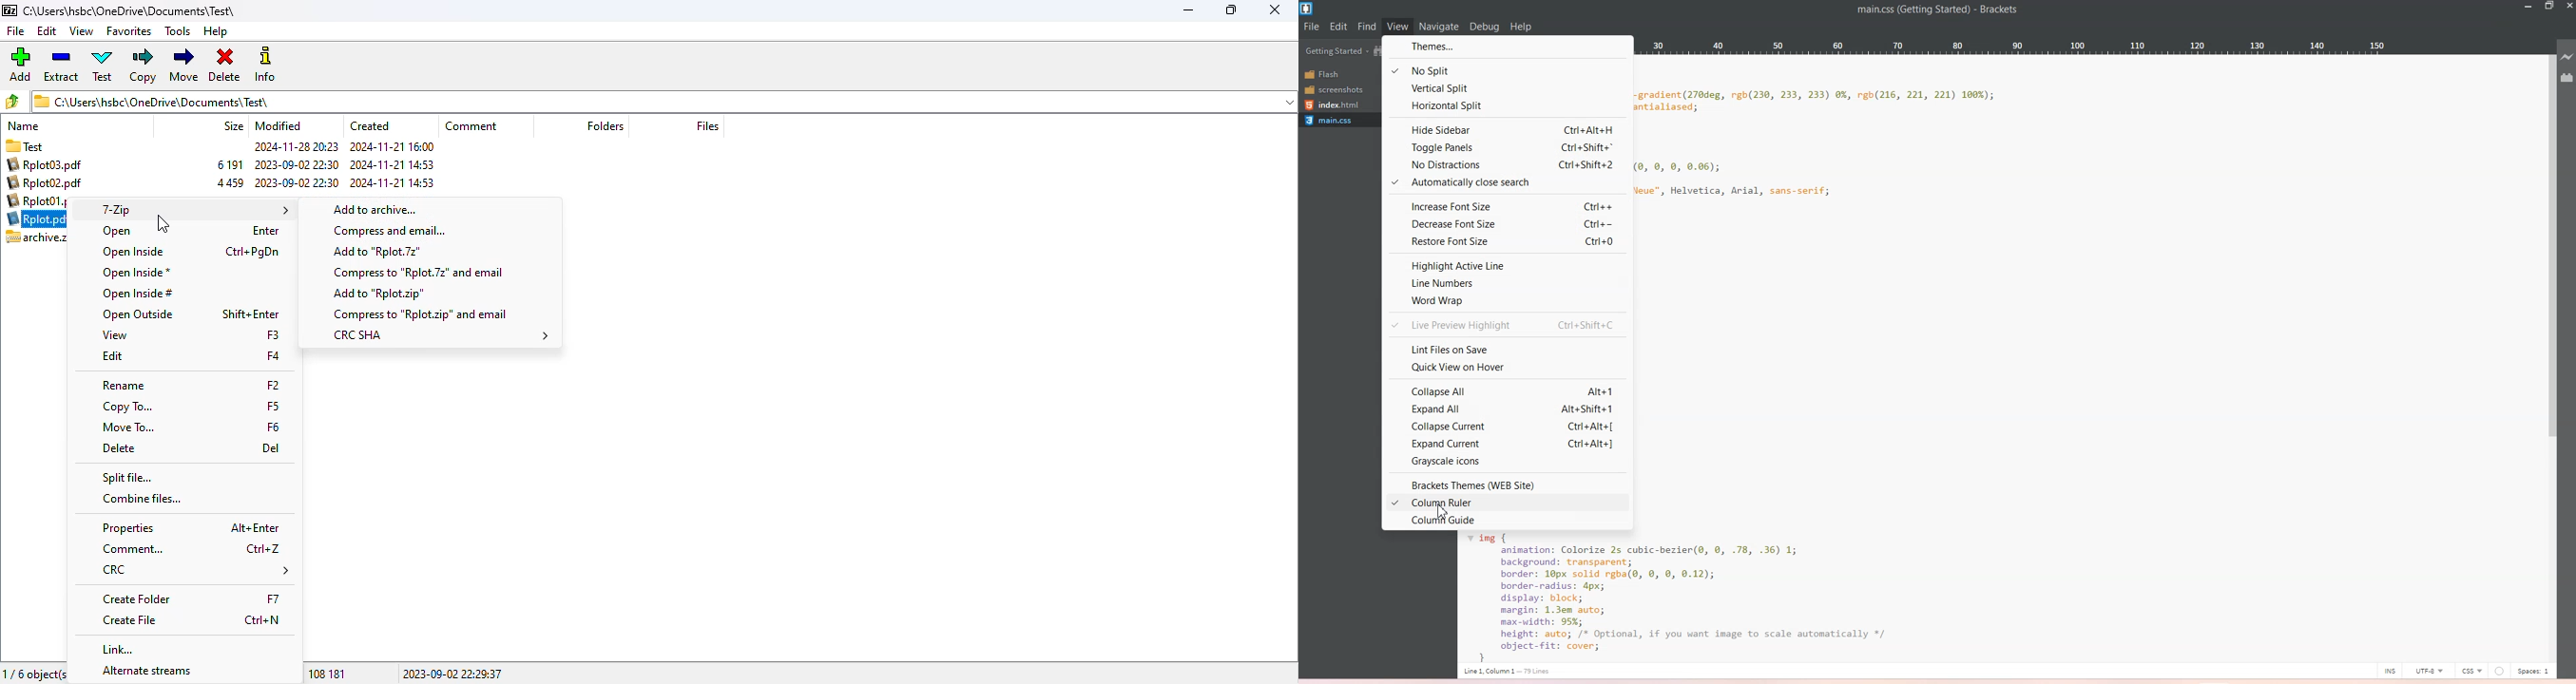  What do you see at coordinates (2497, 670) in the screenshot?
I see `Unsaved Indicator` at bounding box center [2497, 670].